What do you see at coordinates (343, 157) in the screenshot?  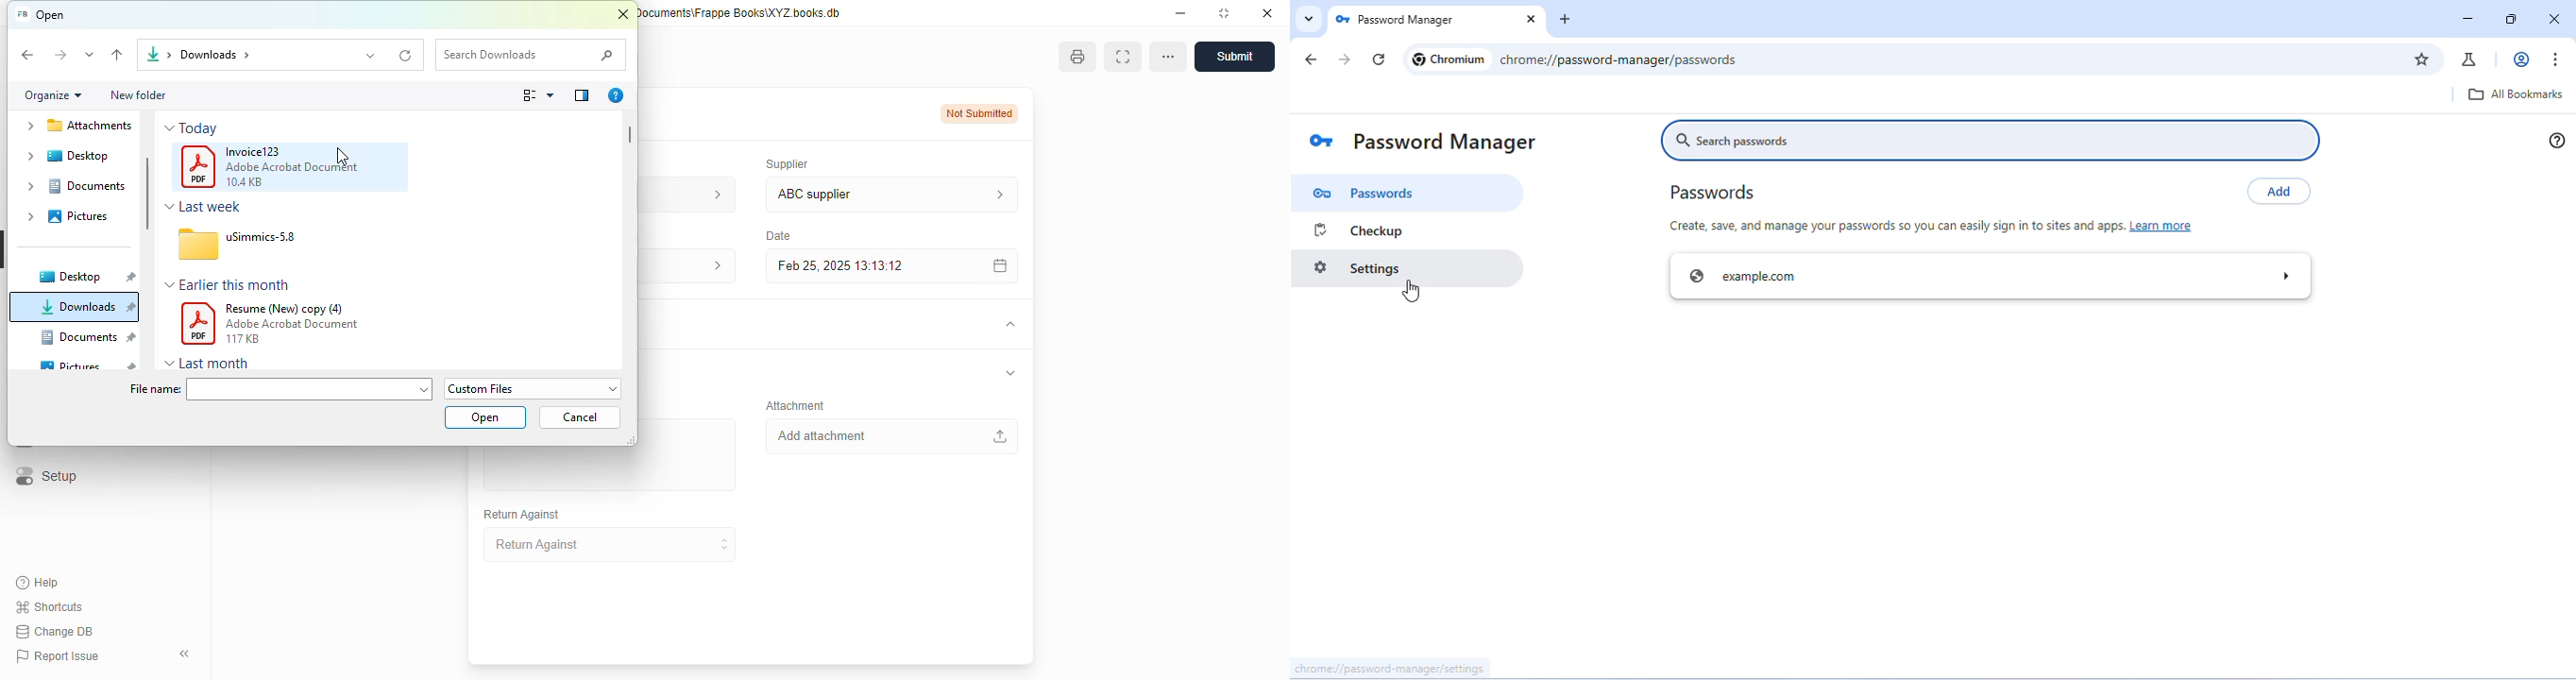 I see `cursor` at bounding box center [343, 157].